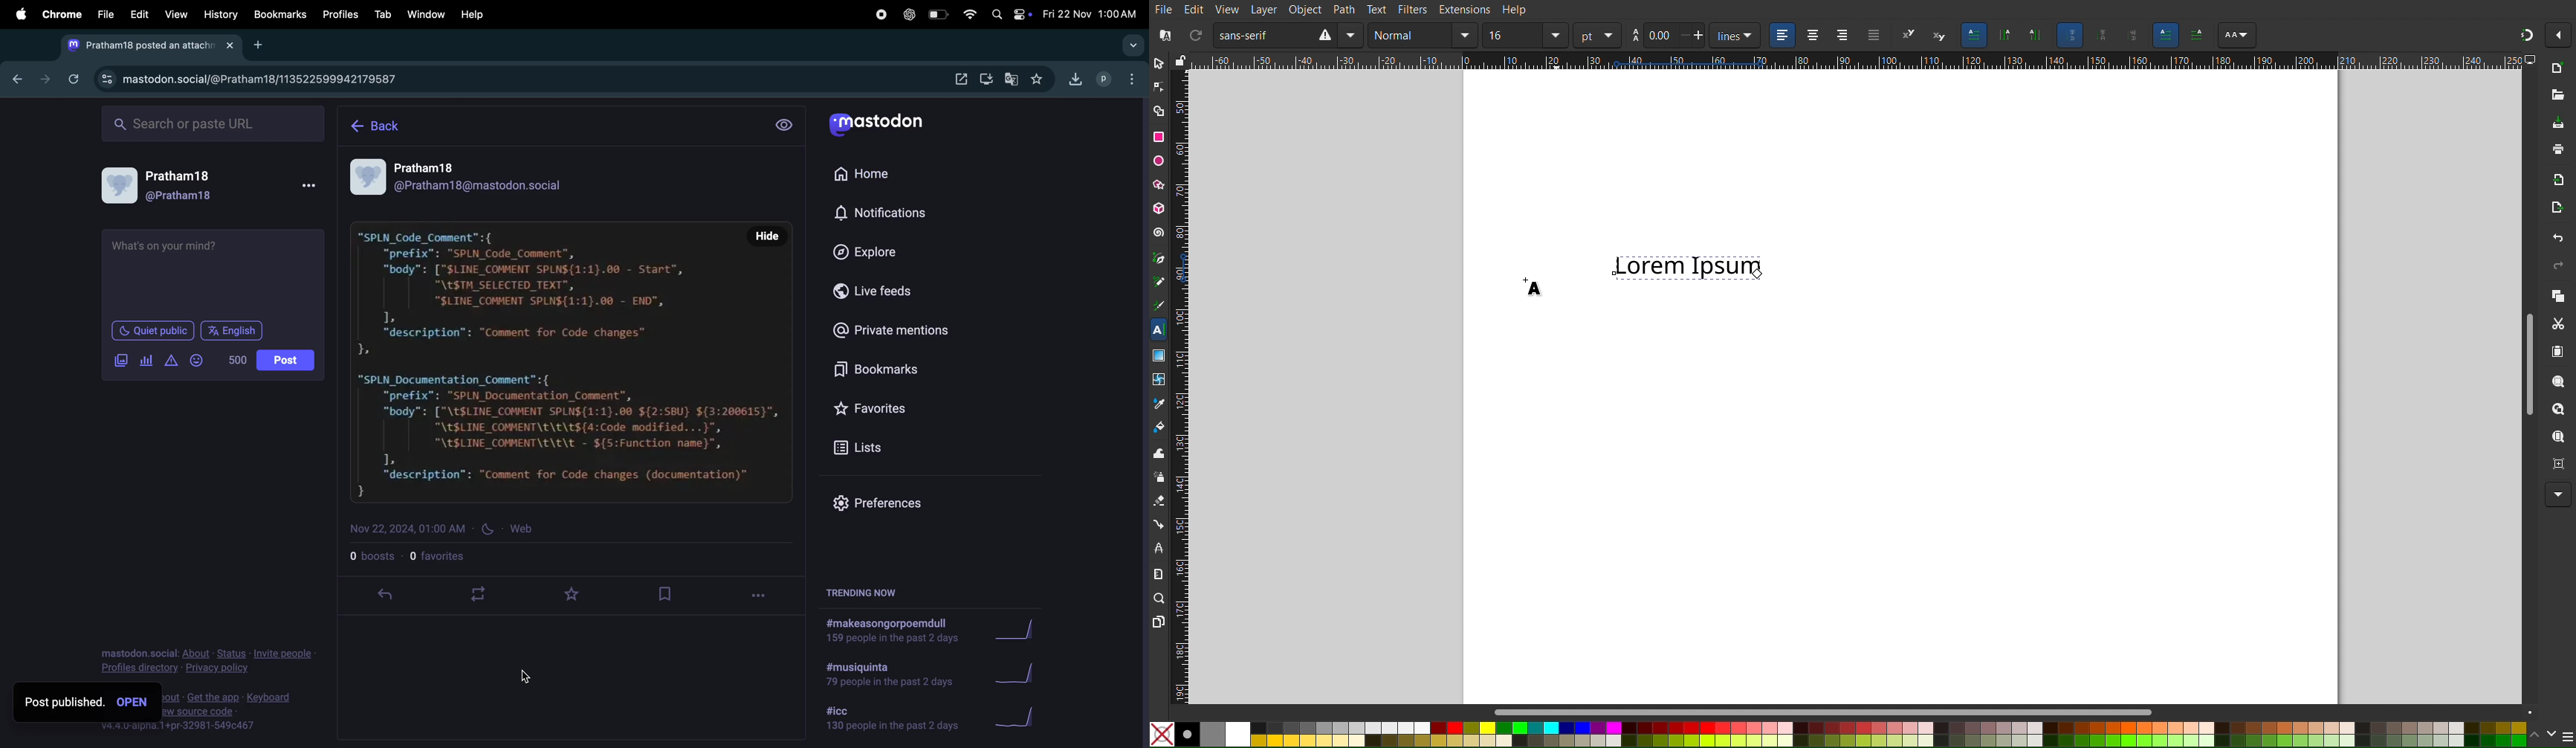  Describe the element at coordinates (1973, 35) in the screenshot. I see `Units` at that location.